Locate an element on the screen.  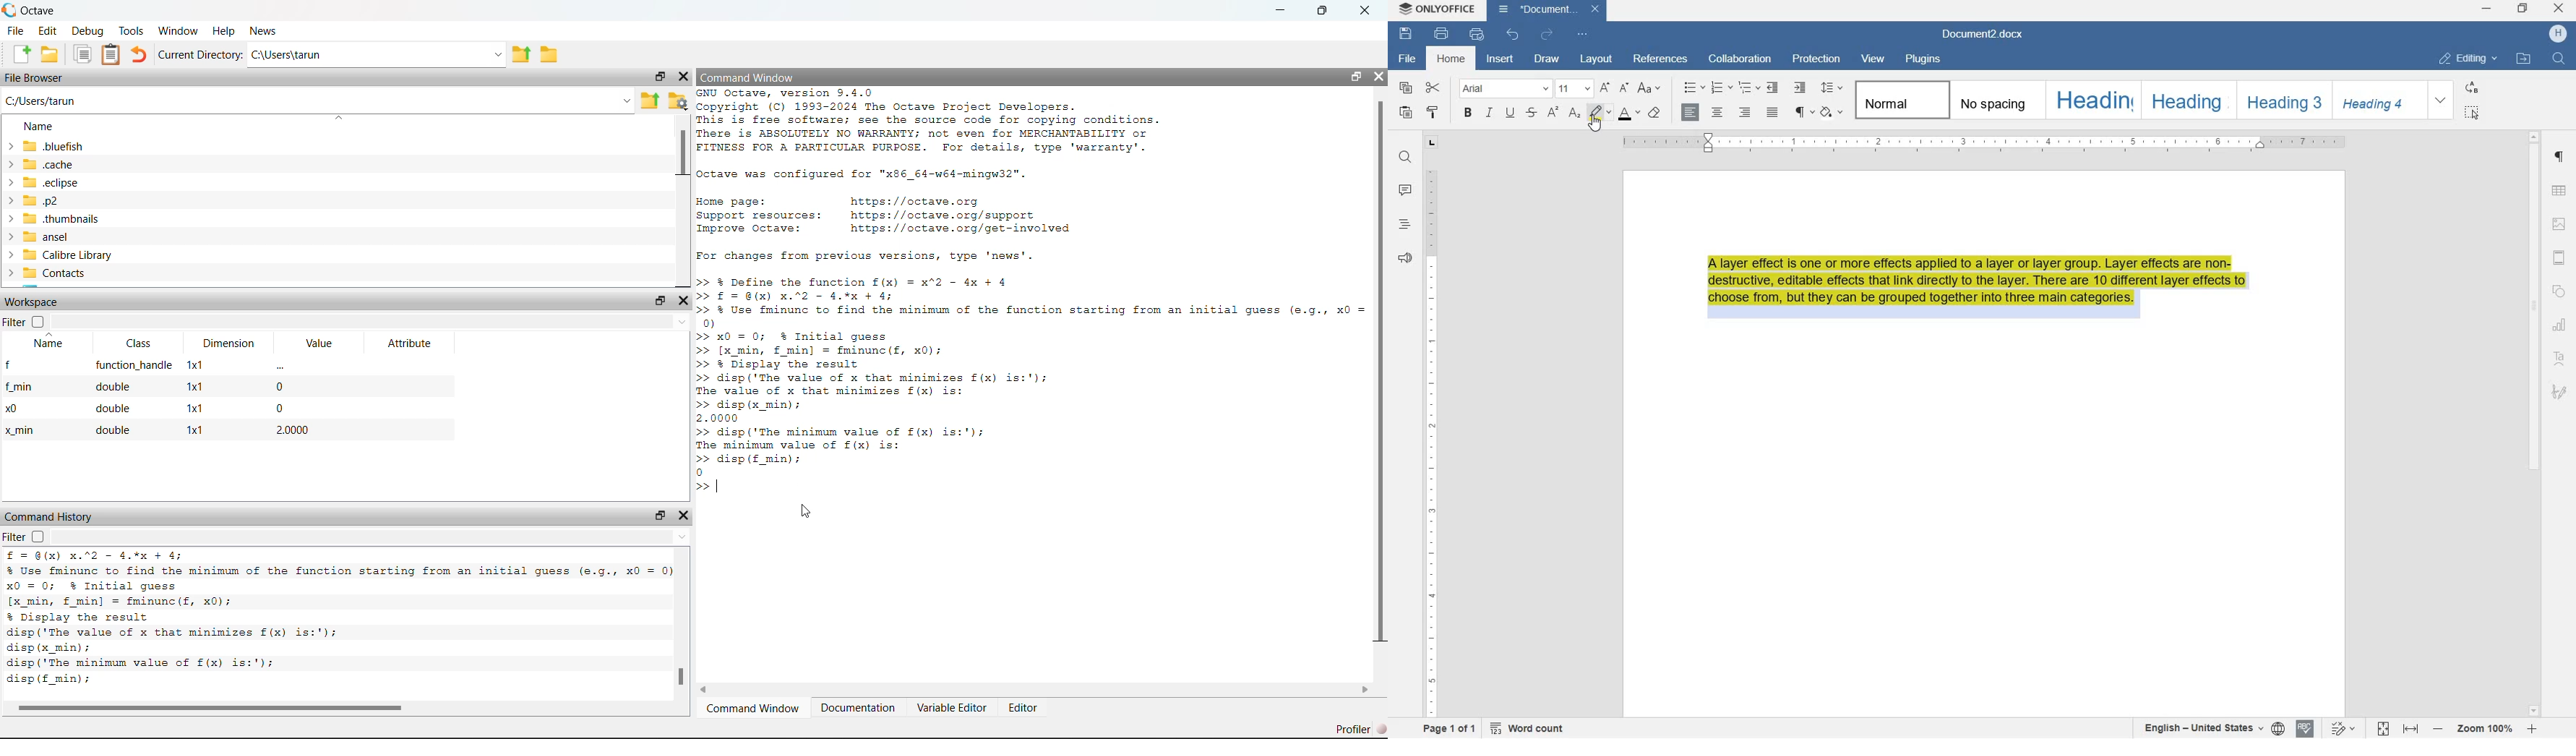
Value is located at coordinates (324, 345).